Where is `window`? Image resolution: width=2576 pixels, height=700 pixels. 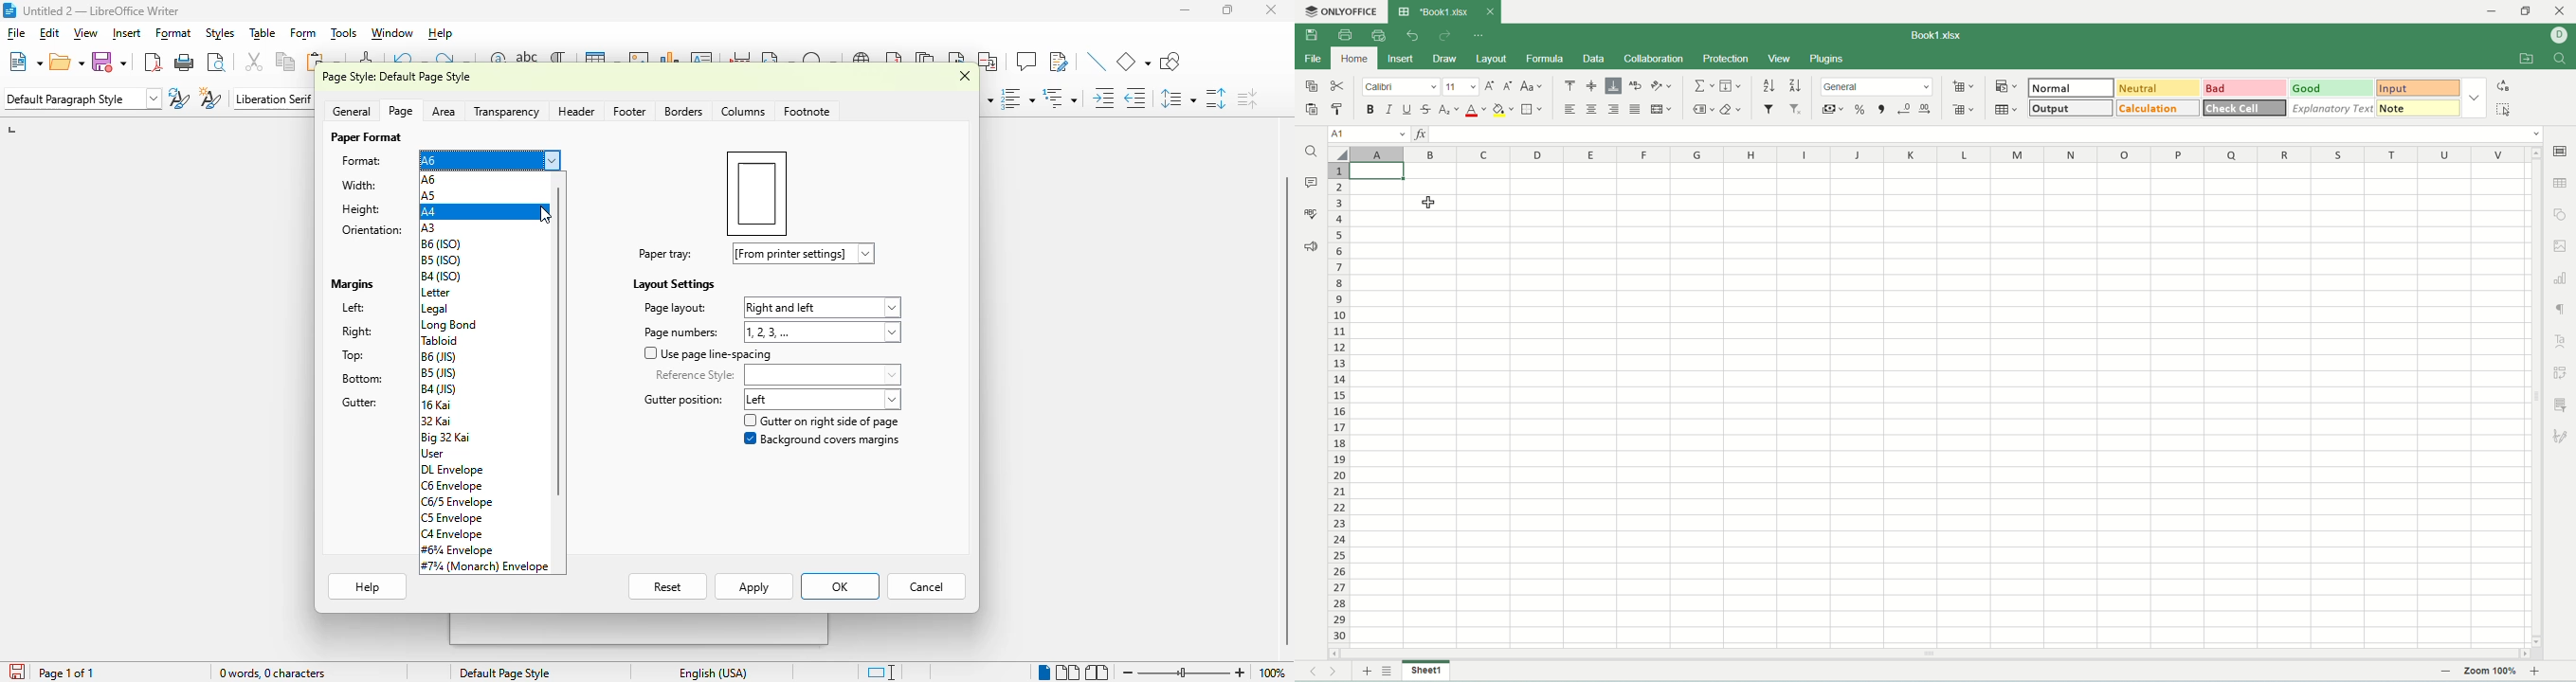 window is located at coordinates (392, 32).